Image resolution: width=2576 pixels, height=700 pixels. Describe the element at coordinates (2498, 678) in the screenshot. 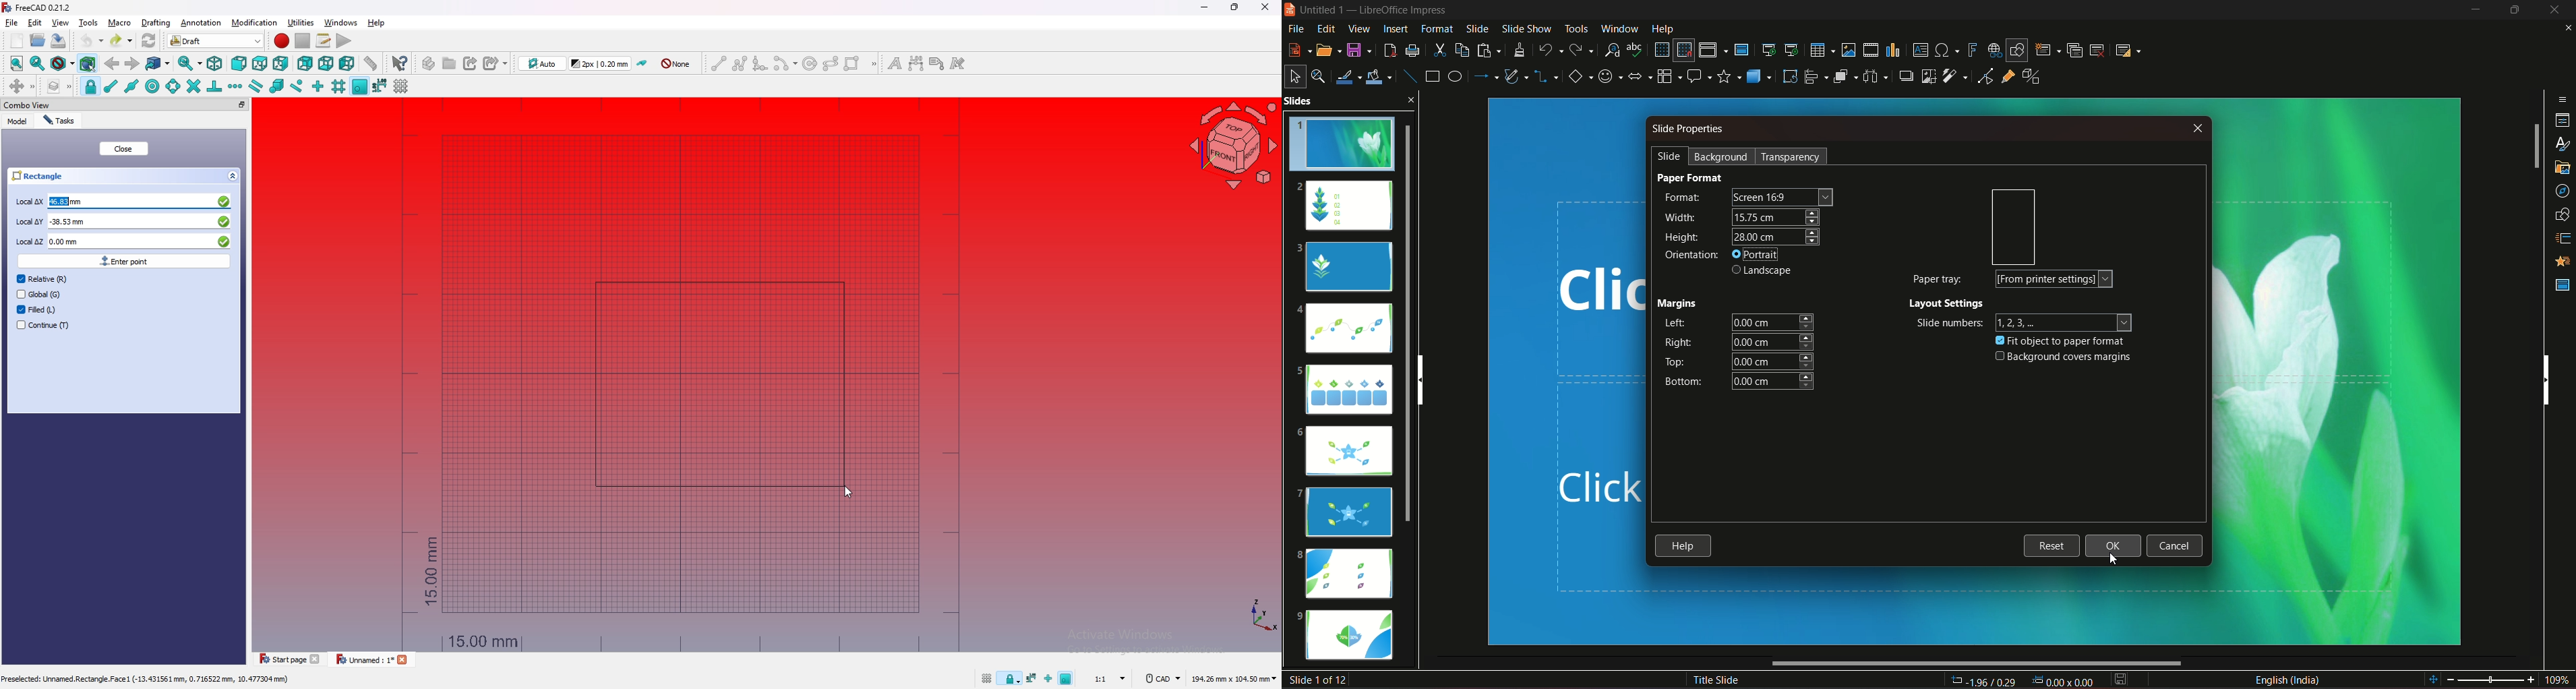

I see `zoom` at that location.